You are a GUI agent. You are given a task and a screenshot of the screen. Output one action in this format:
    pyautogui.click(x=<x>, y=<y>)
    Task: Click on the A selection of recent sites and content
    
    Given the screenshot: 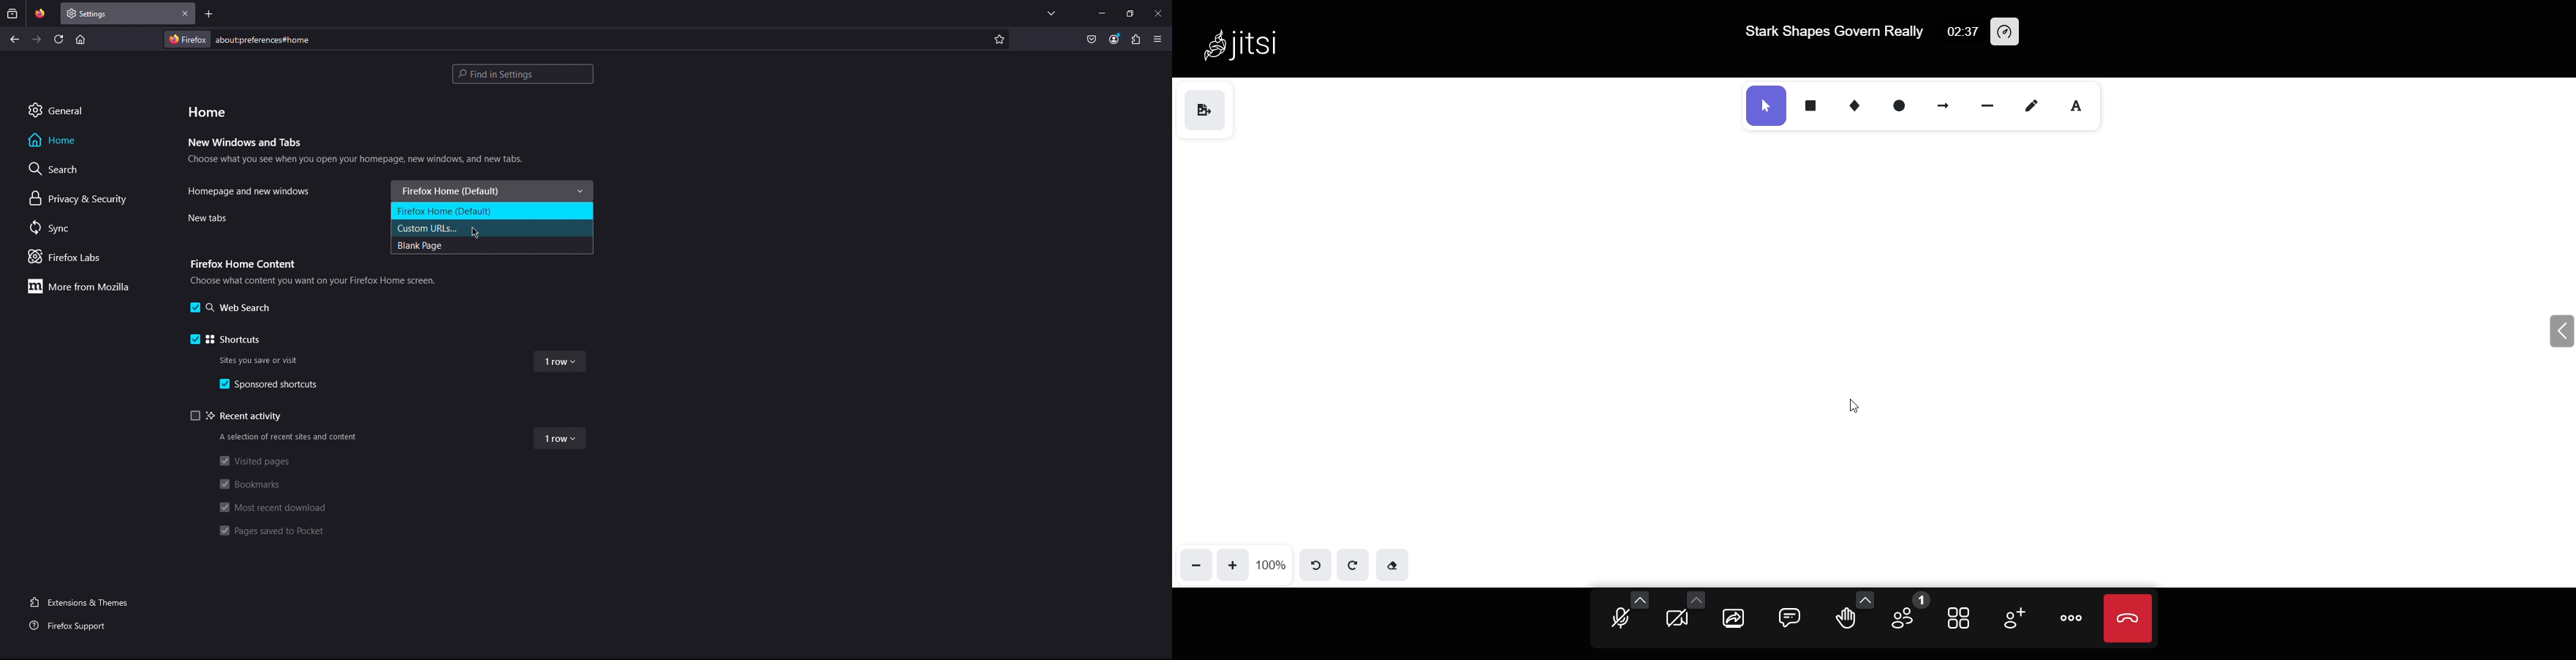 What is the action you would take?
    pyautogui.click(x=290, y=438)
    